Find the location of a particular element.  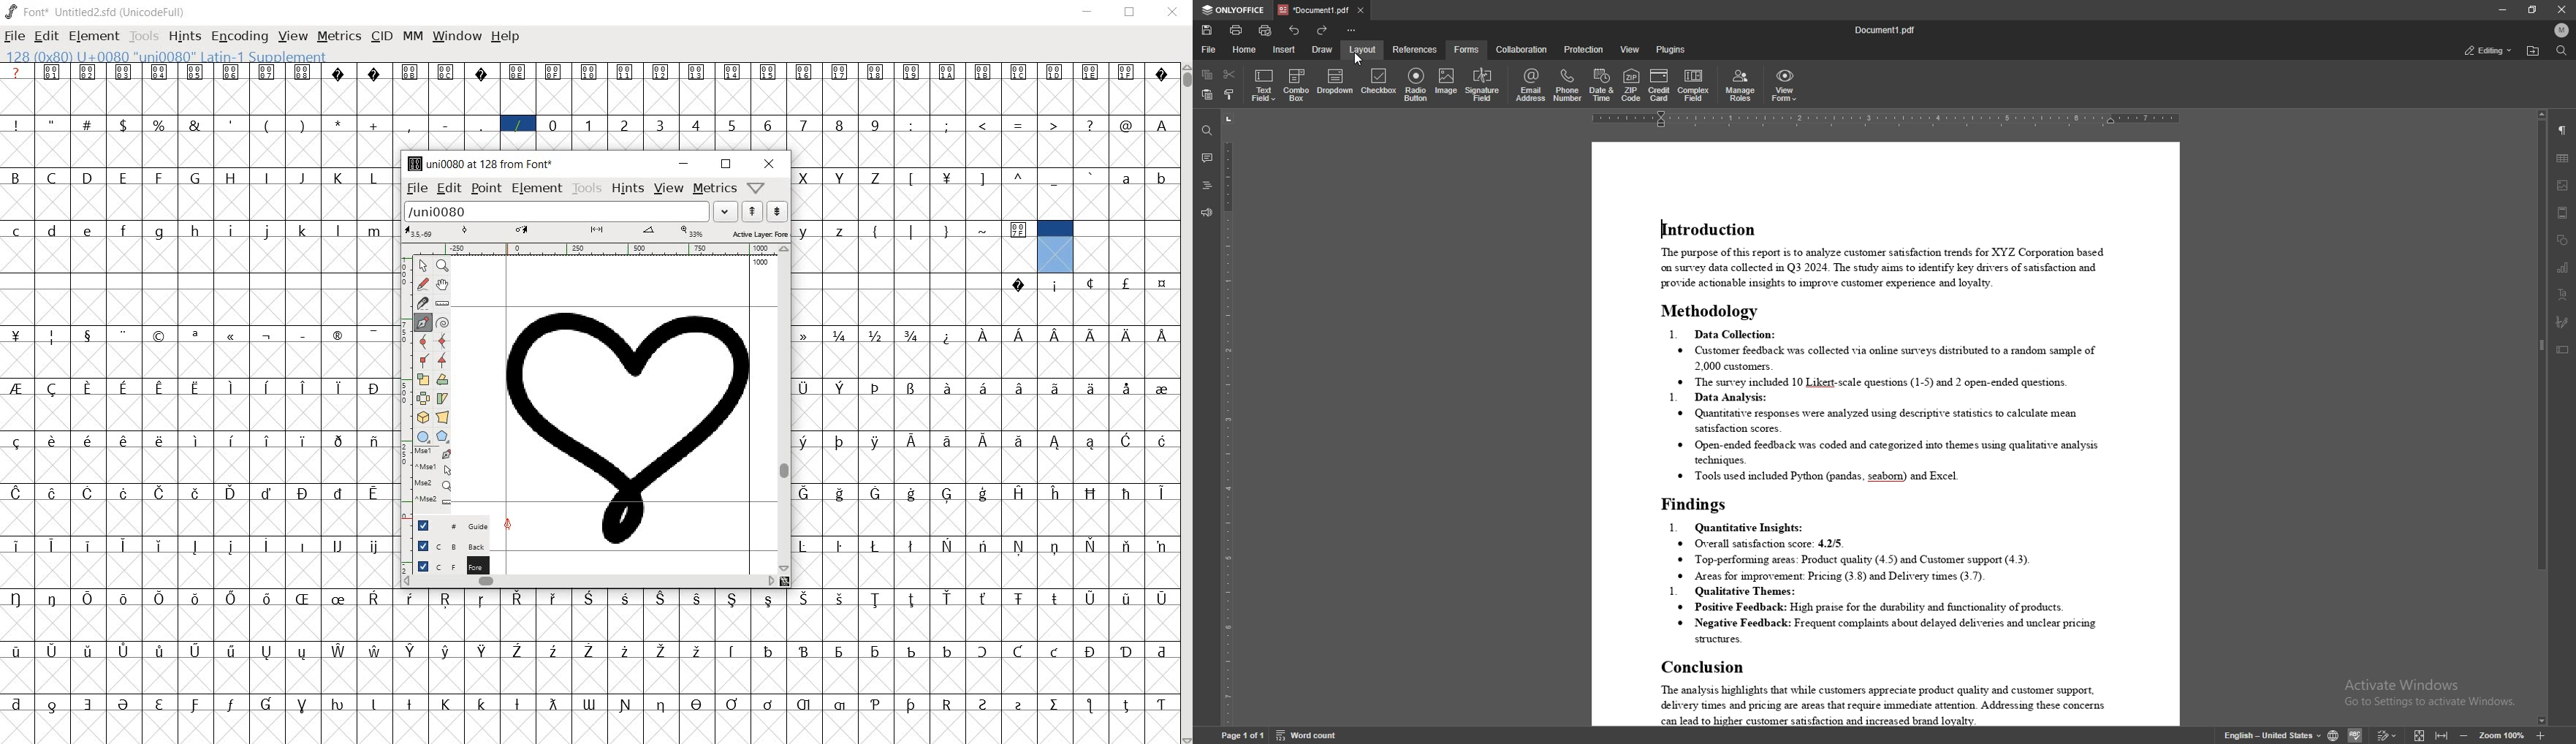

glyph is located at coordinates (911, 546).